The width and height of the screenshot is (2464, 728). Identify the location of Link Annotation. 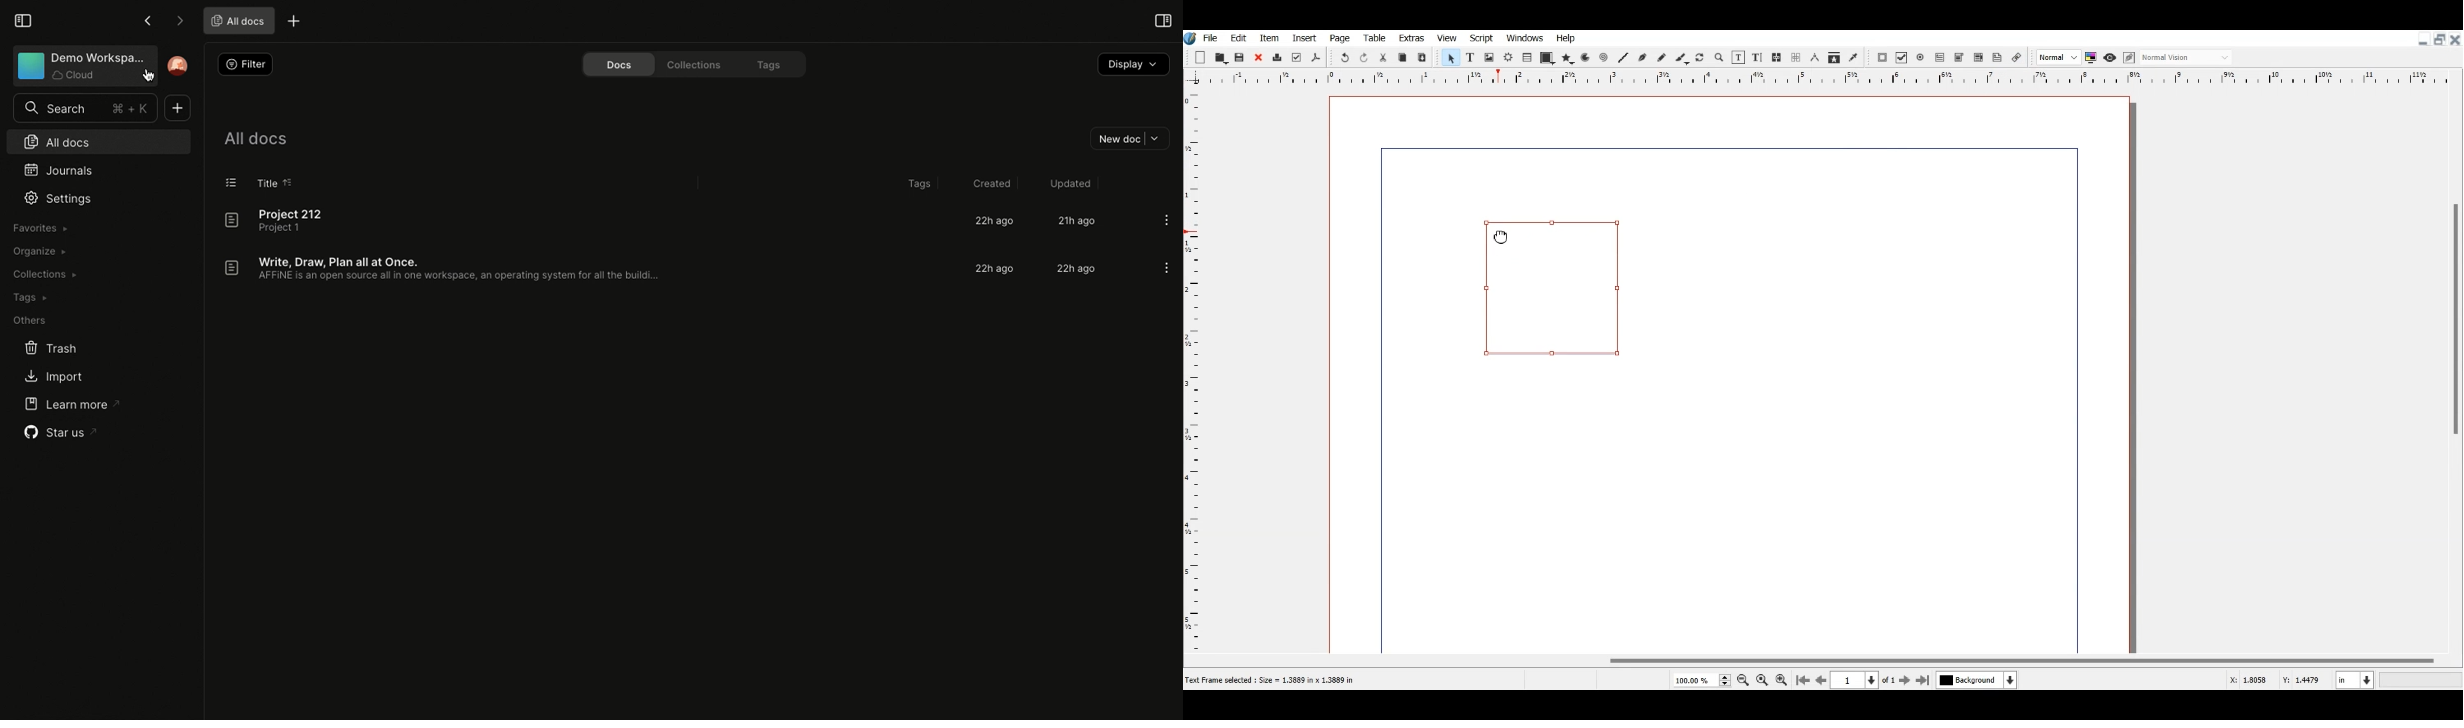
(2016, 56).